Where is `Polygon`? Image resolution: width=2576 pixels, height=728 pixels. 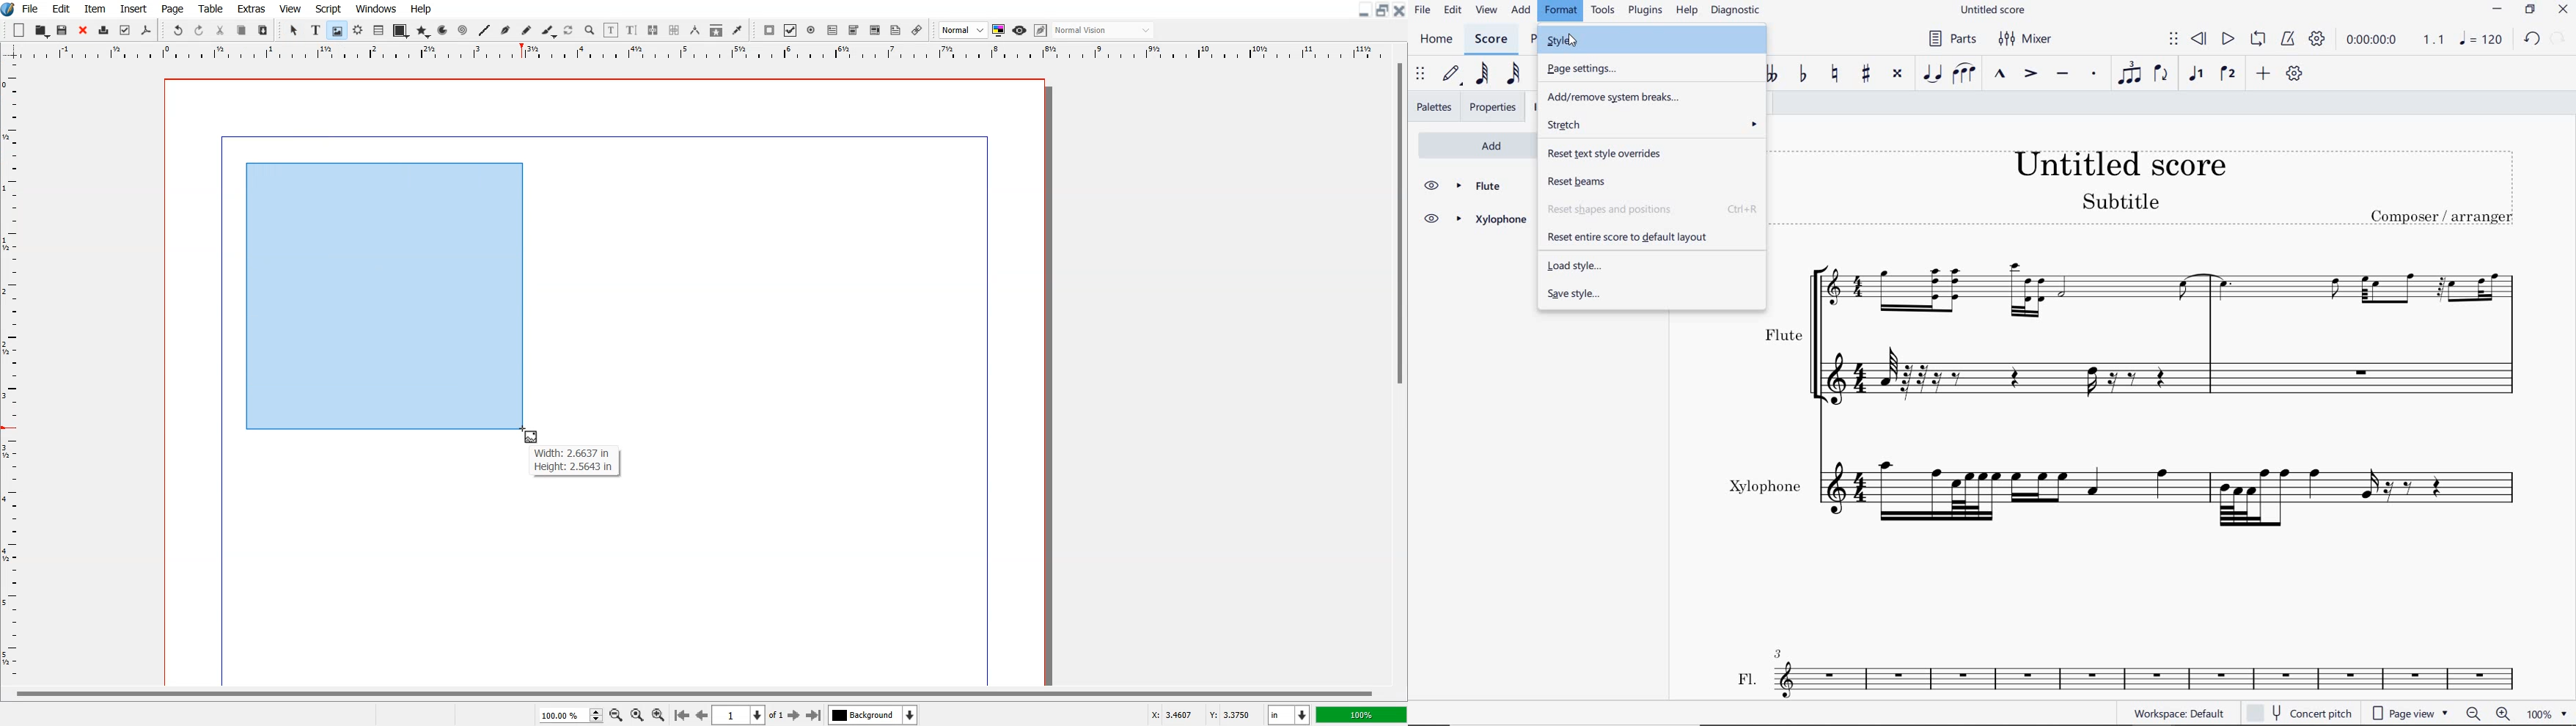 Polygon is located at coordinates (423, 32).